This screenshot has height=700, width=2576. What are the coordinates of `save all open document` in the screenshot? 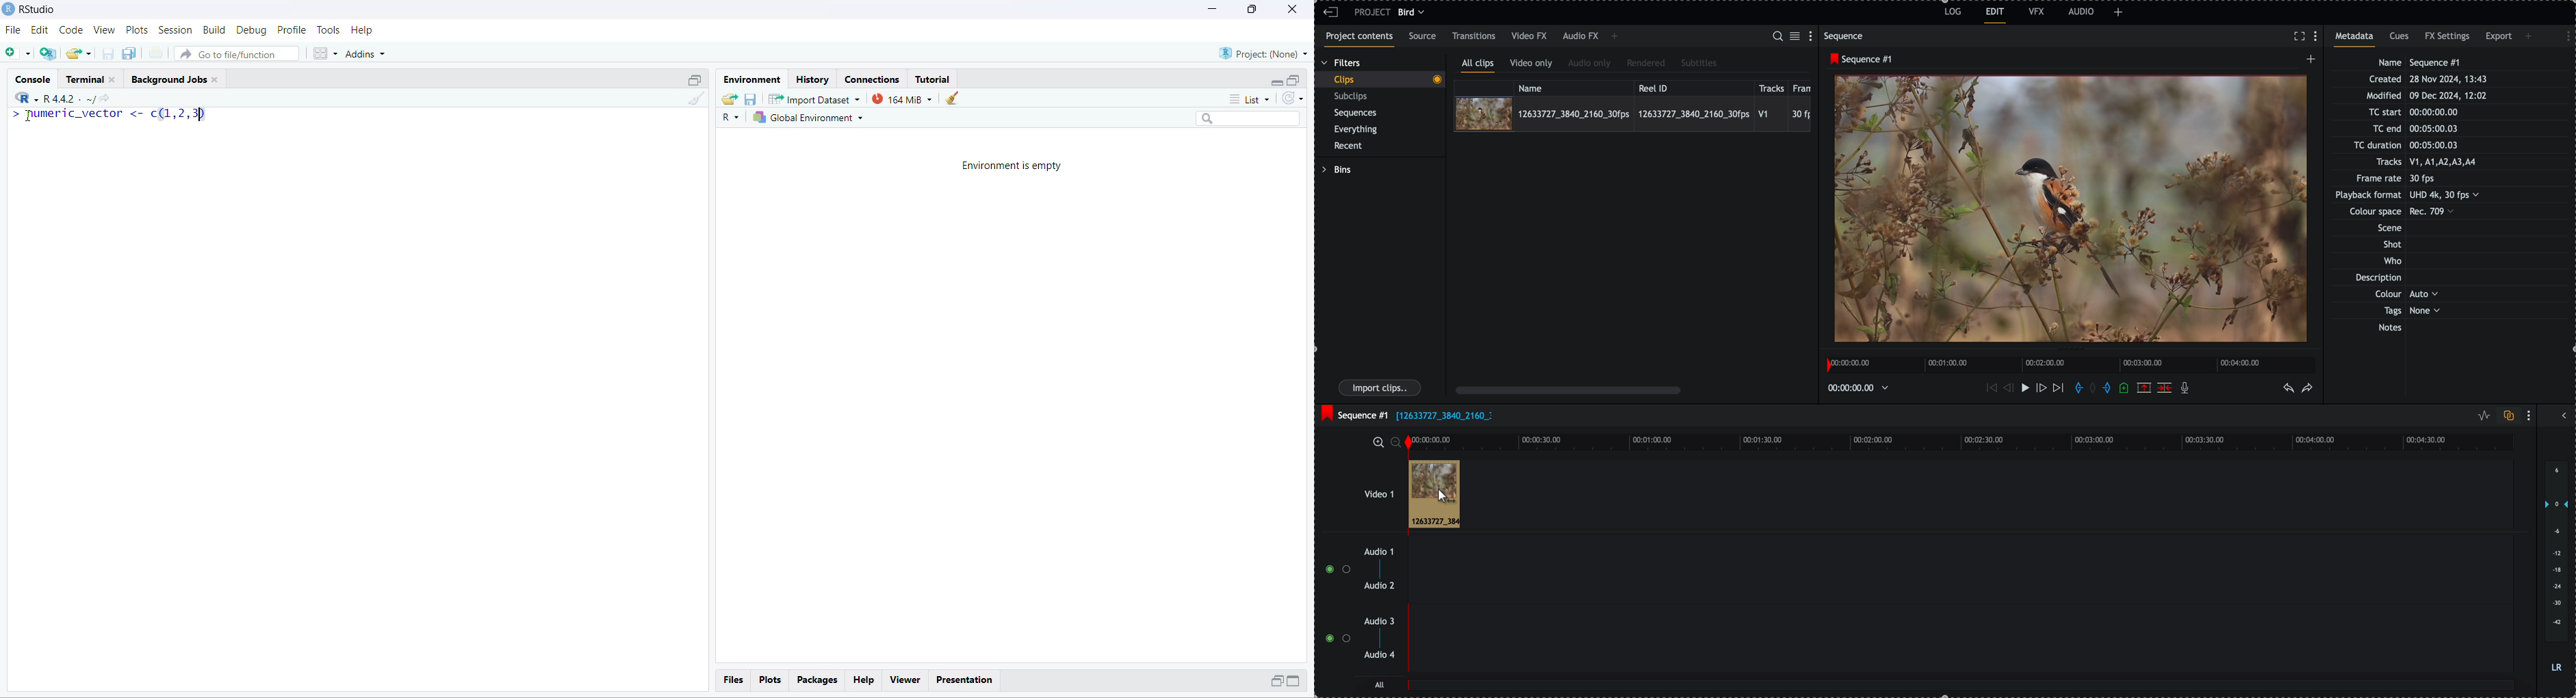 It's located at (130, 53).